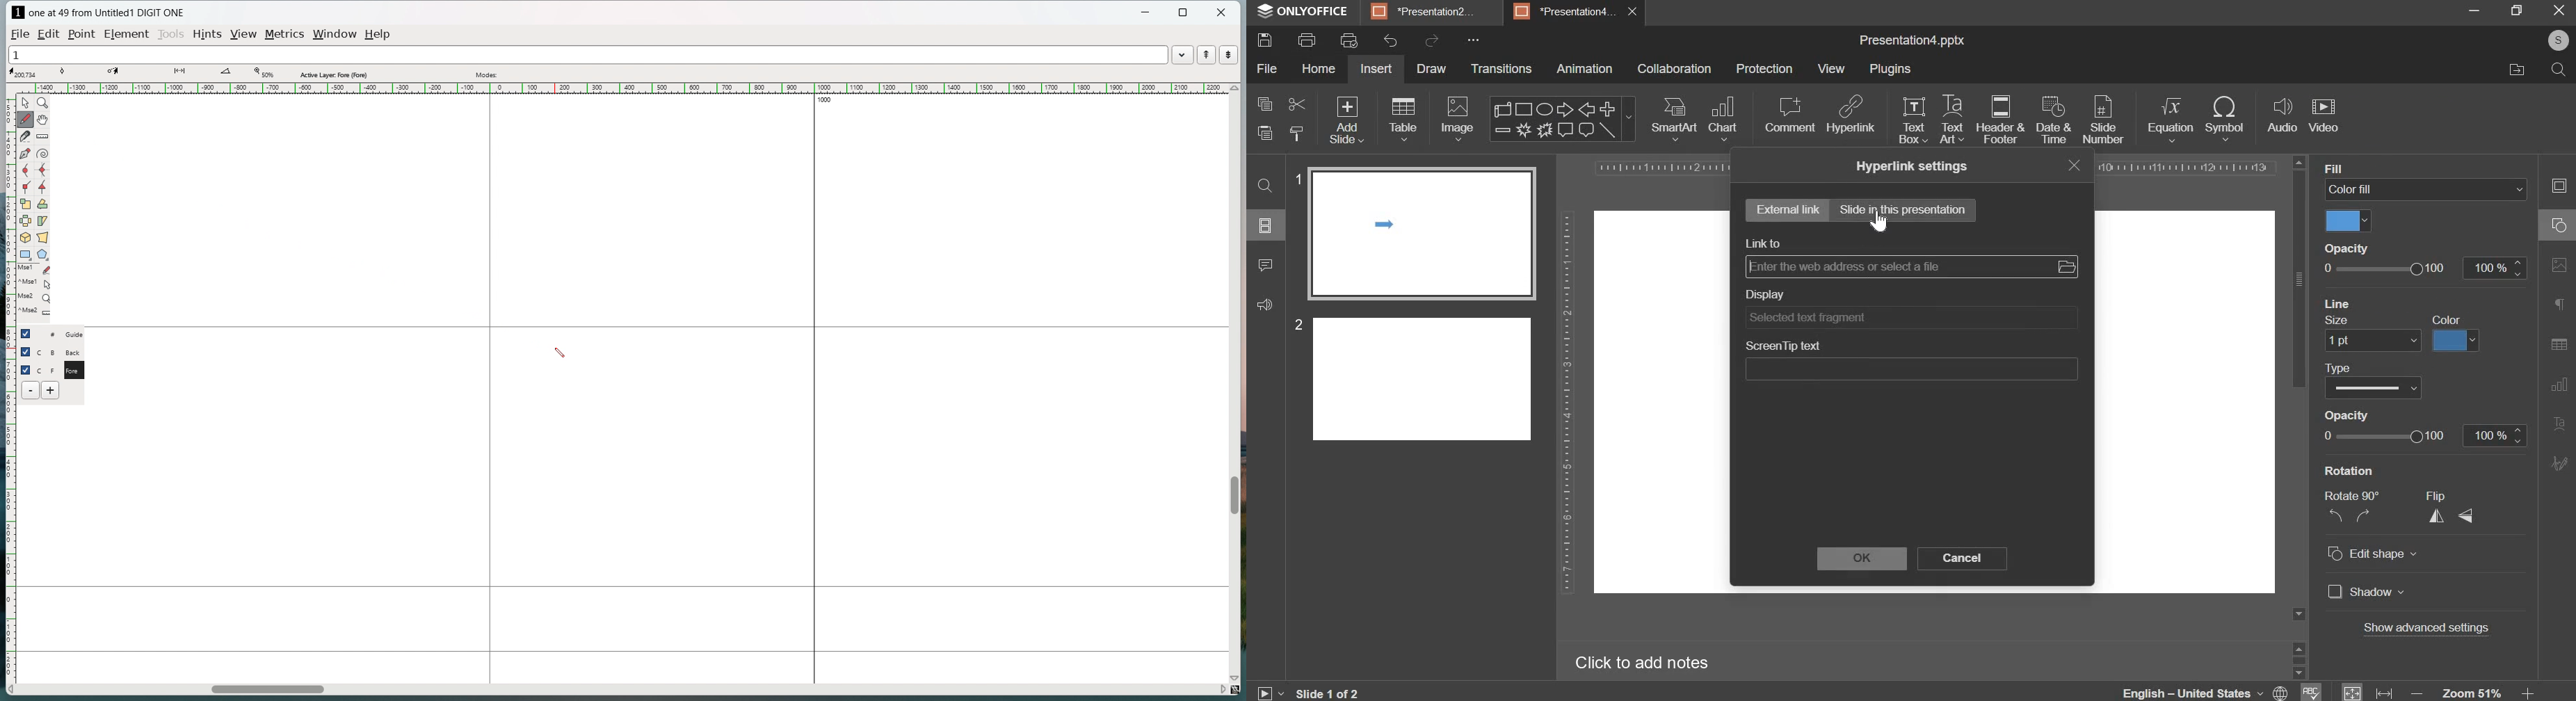 The width and height of the screenshot is (2576, 728). What do you see at coordinates (1789, 115) in the screenshot?
I see `comment` at bounding box center [1789, 115].